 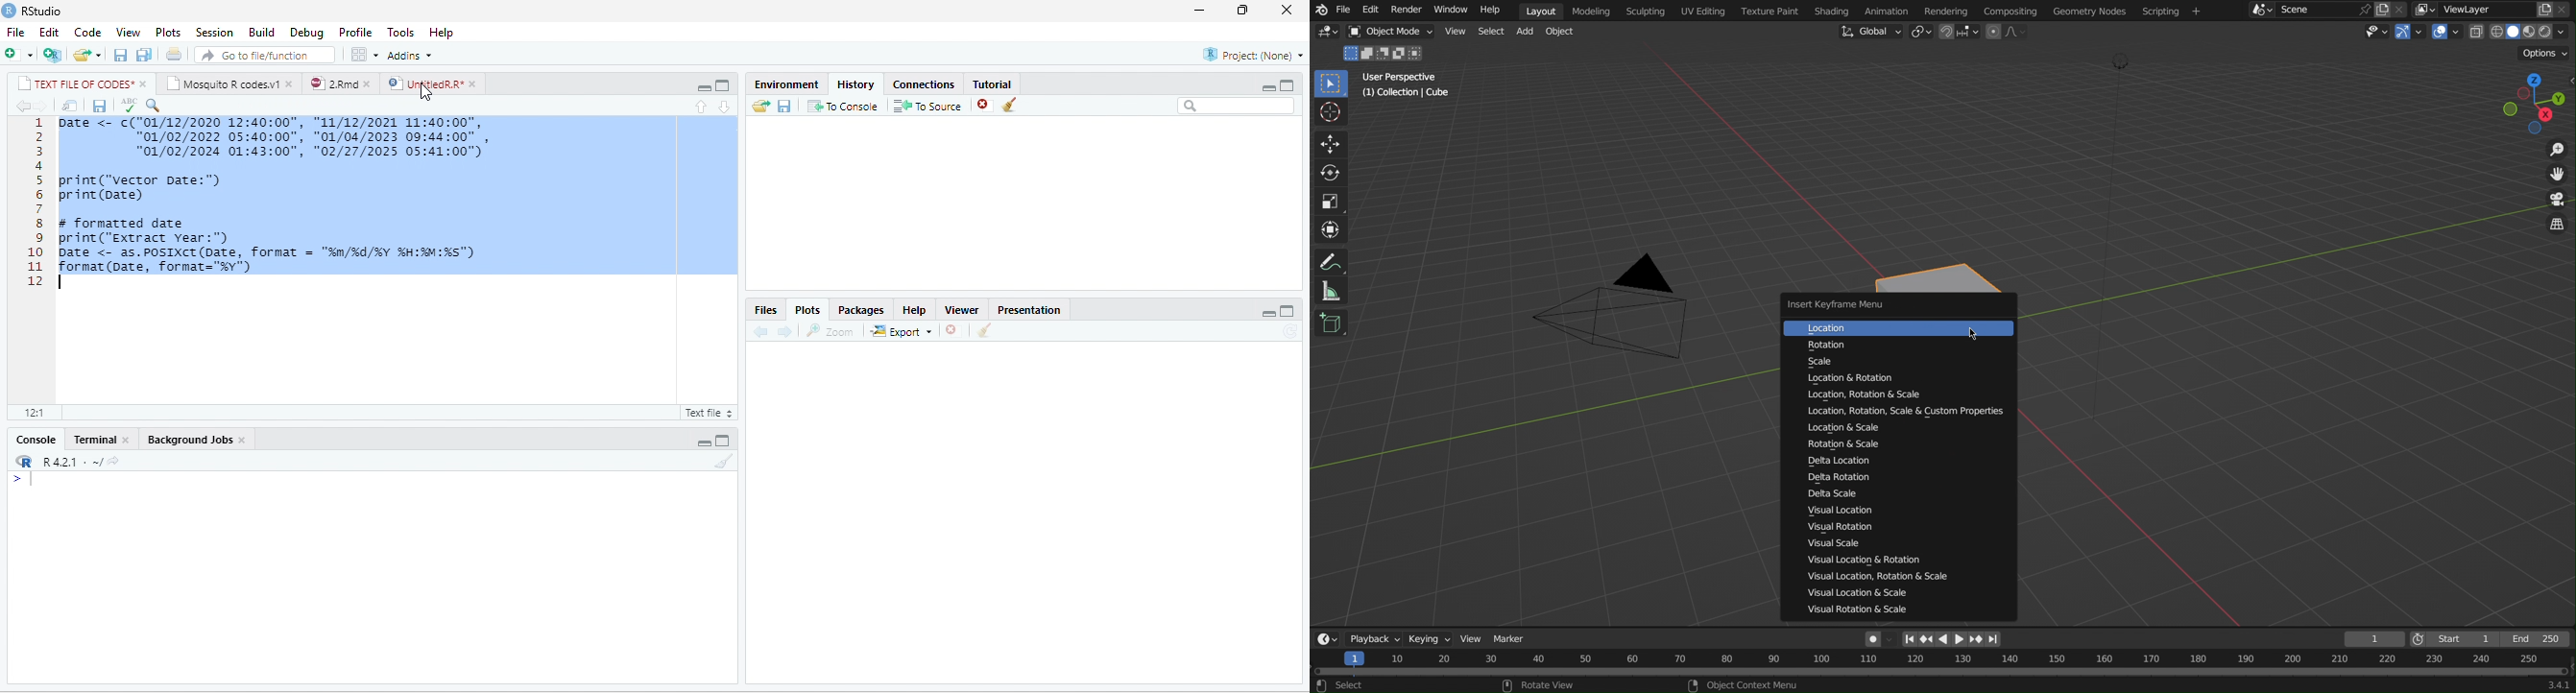 What do you see at coordinates (34, 413) in the screenshot?
I see `12:1` at bounding box center [34, 413].